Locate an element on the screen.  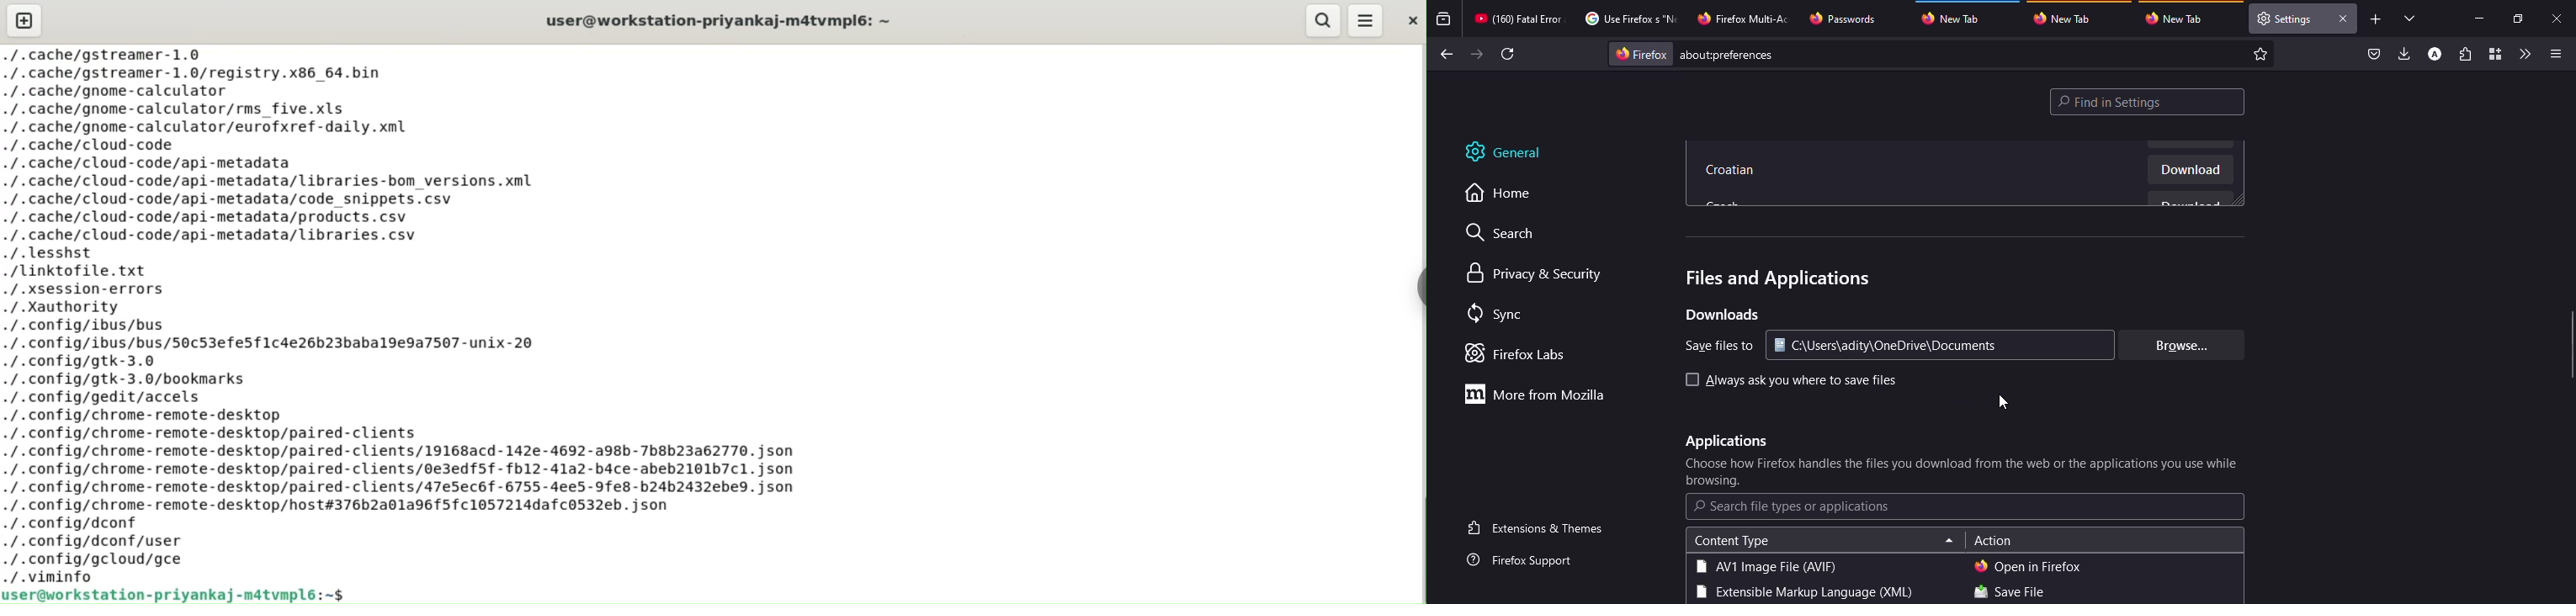
tab is located at coordinates (1628, 19).